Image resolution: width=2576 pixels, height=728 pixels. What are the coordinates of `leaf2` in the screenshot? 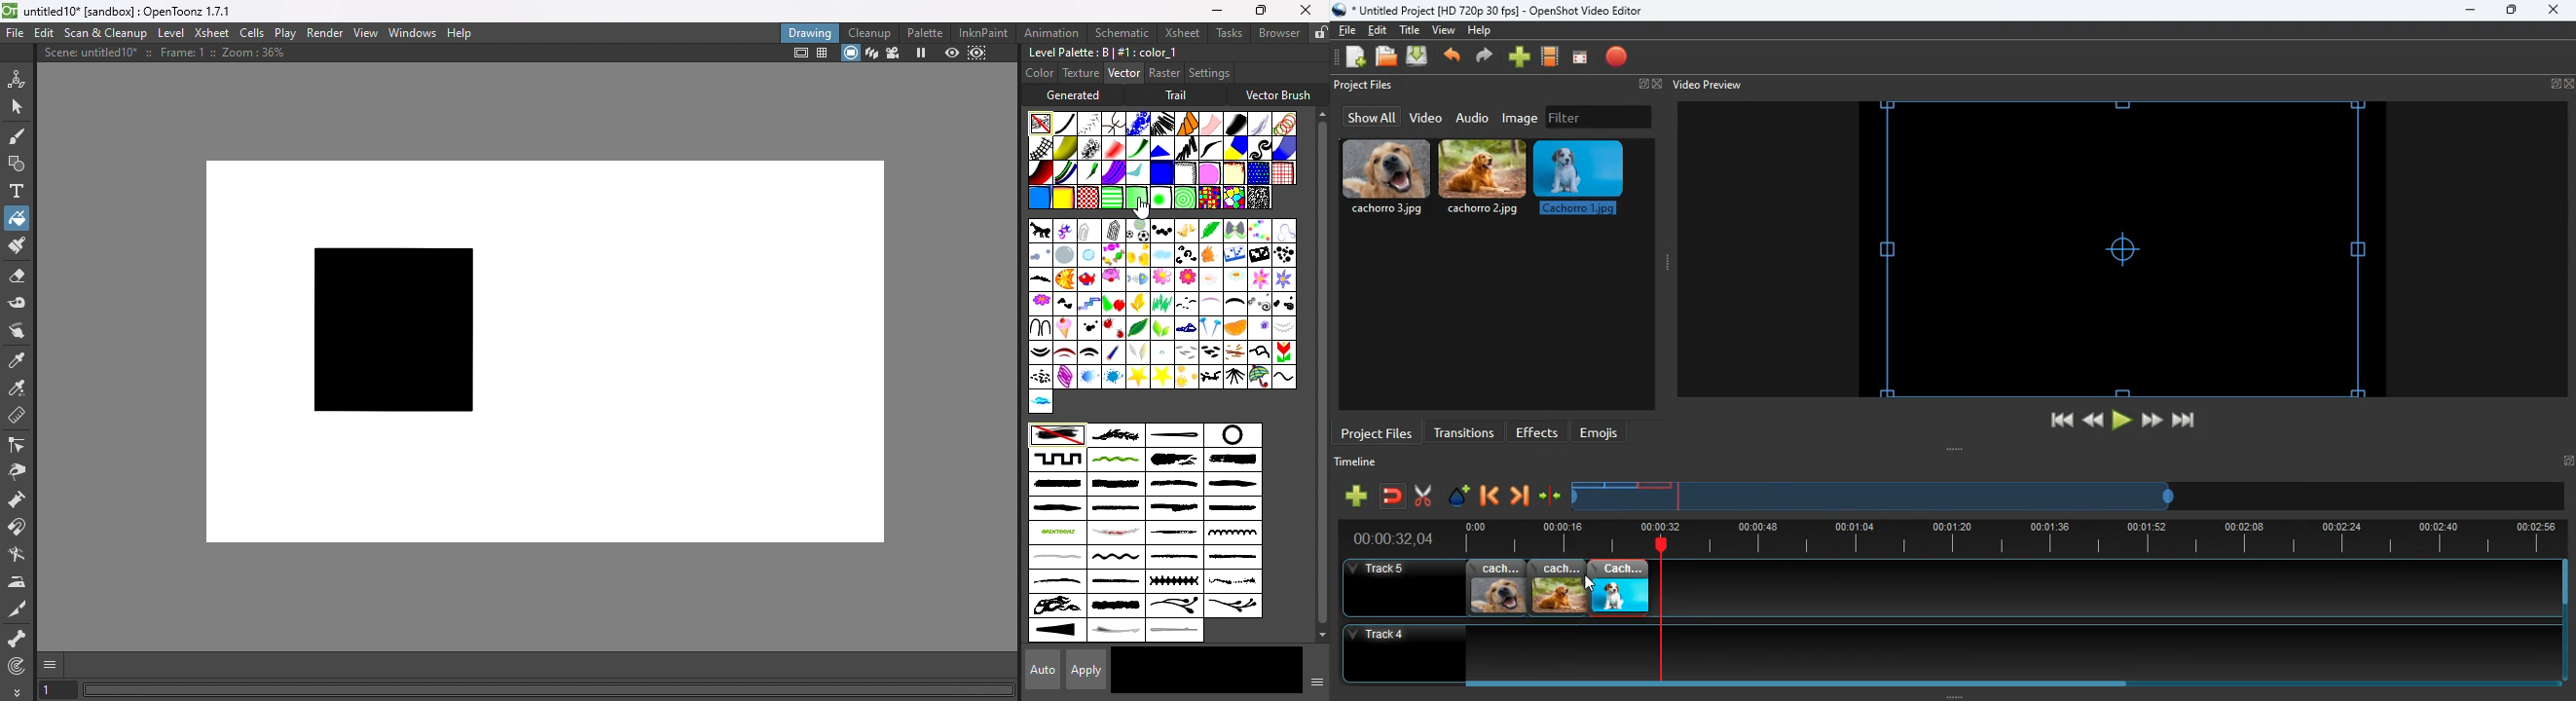 It's located at (1162, 328).